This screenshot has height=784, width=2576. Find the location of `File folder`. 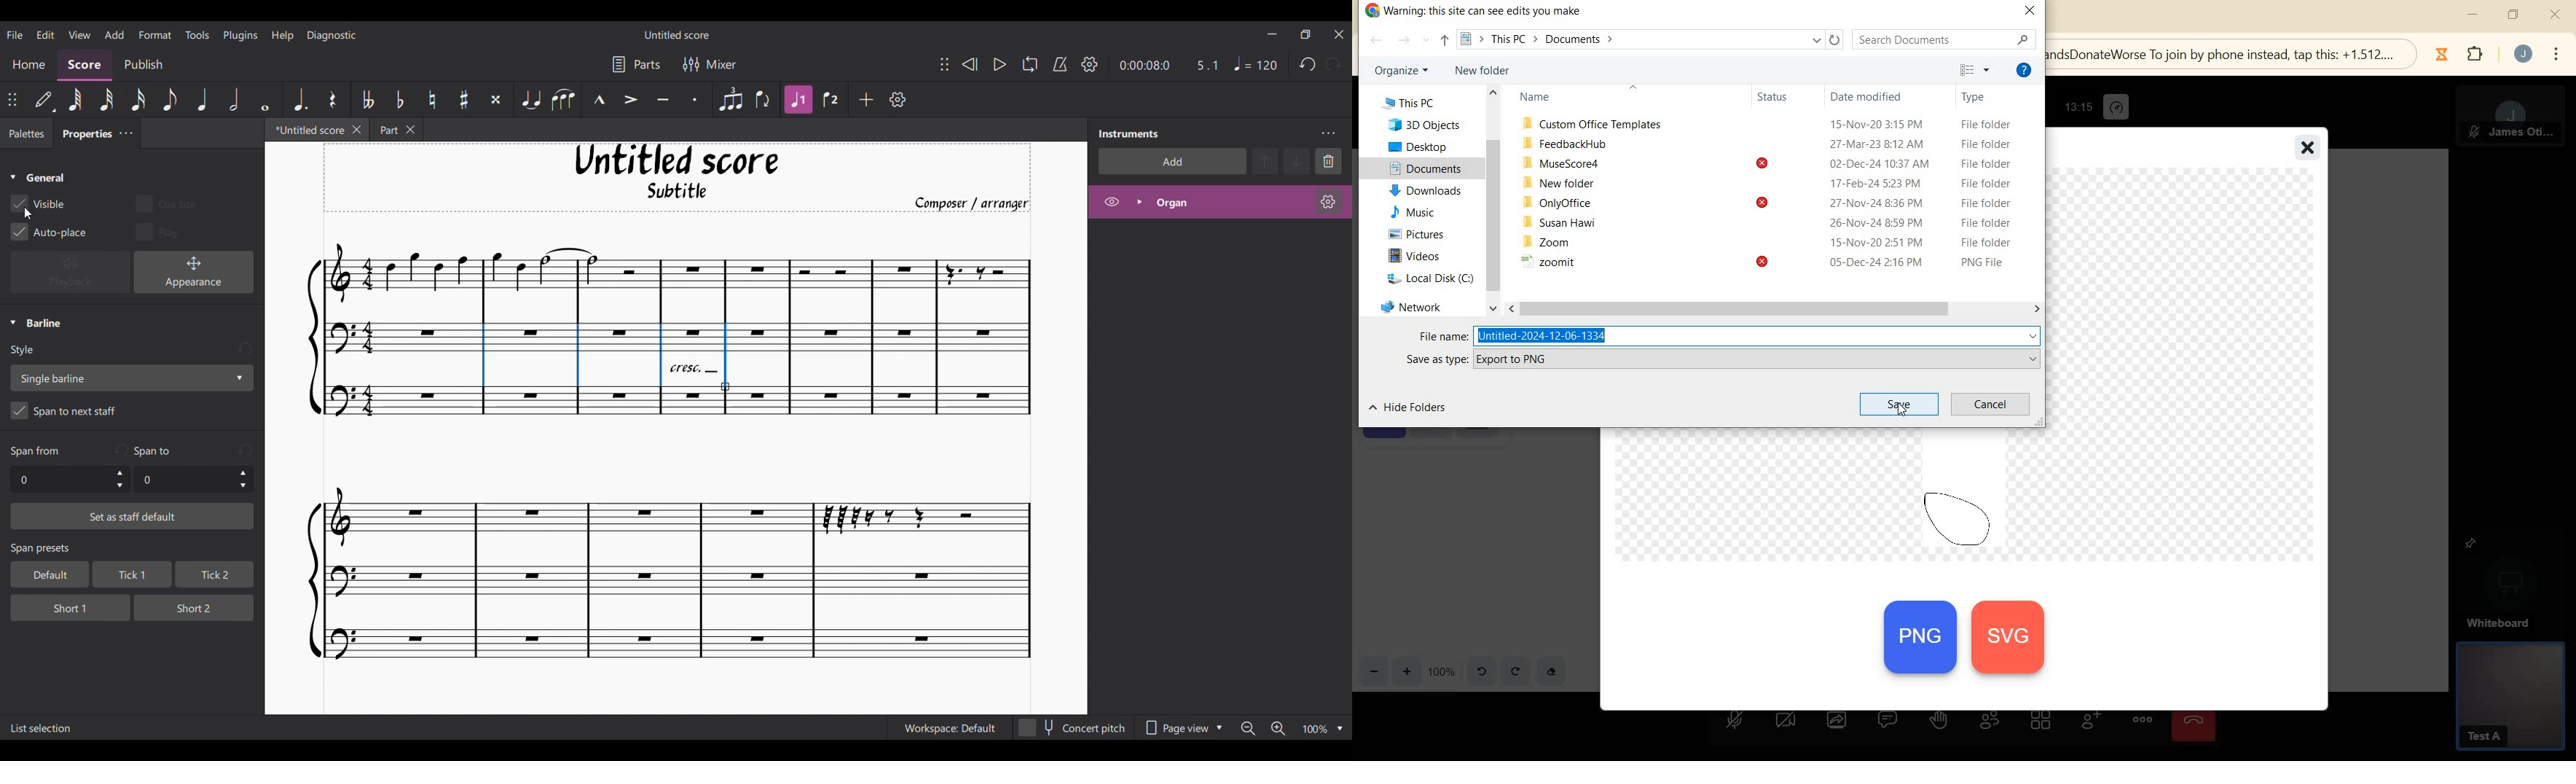

File folder is located at coordinates (1988, 124).